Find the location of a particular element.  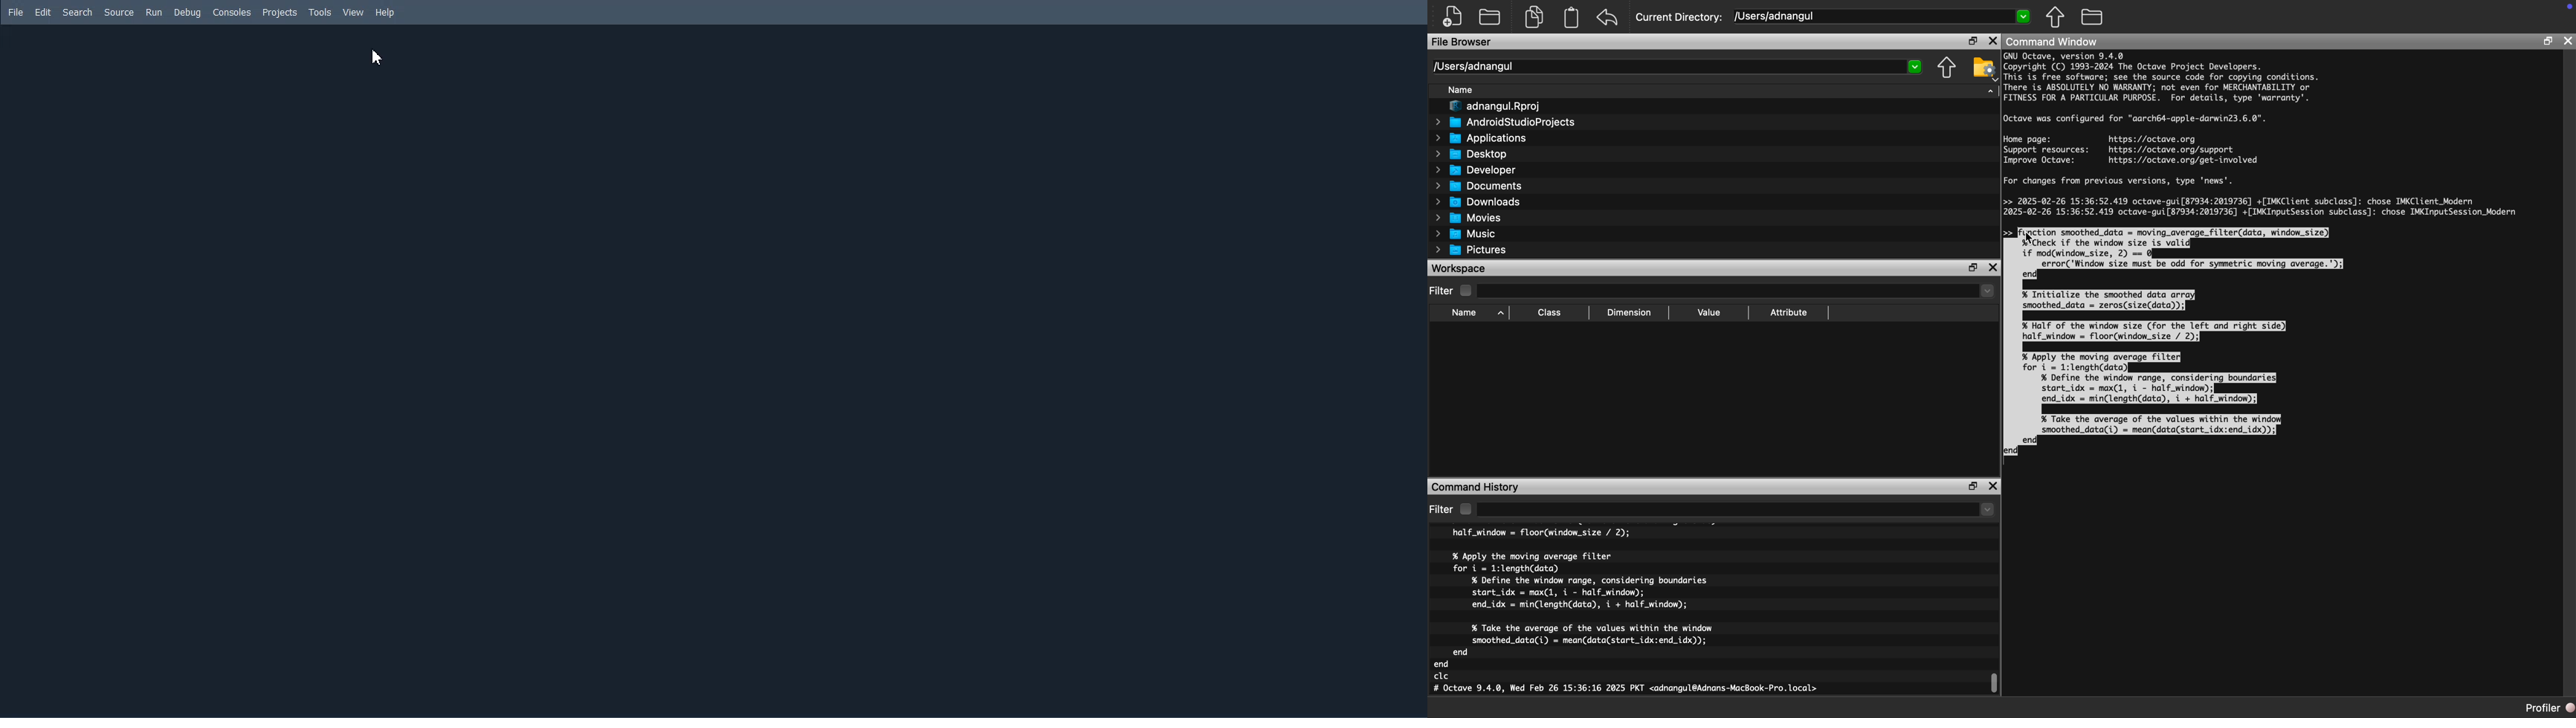

Default Start Pane is located at coordinates (709, 367).